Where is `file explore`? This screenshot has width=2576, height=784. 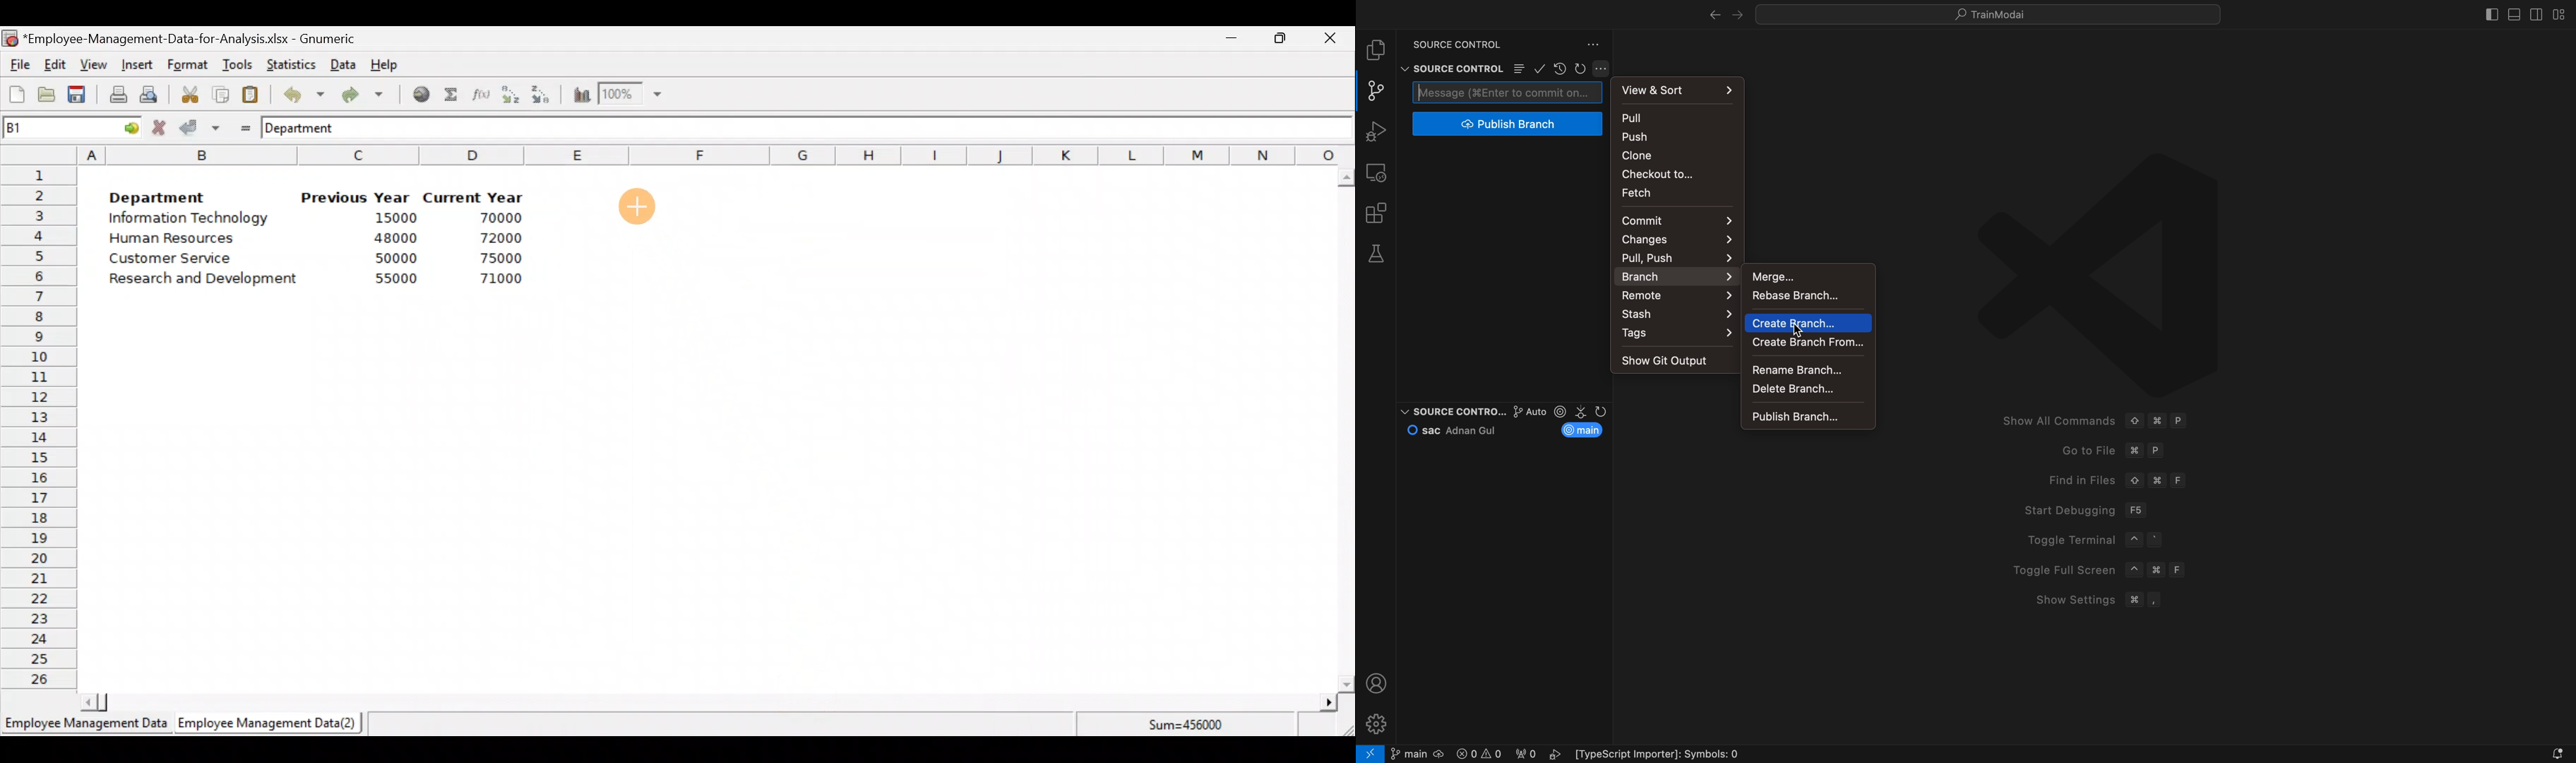 file explore is located at coordinates (1377, 50).